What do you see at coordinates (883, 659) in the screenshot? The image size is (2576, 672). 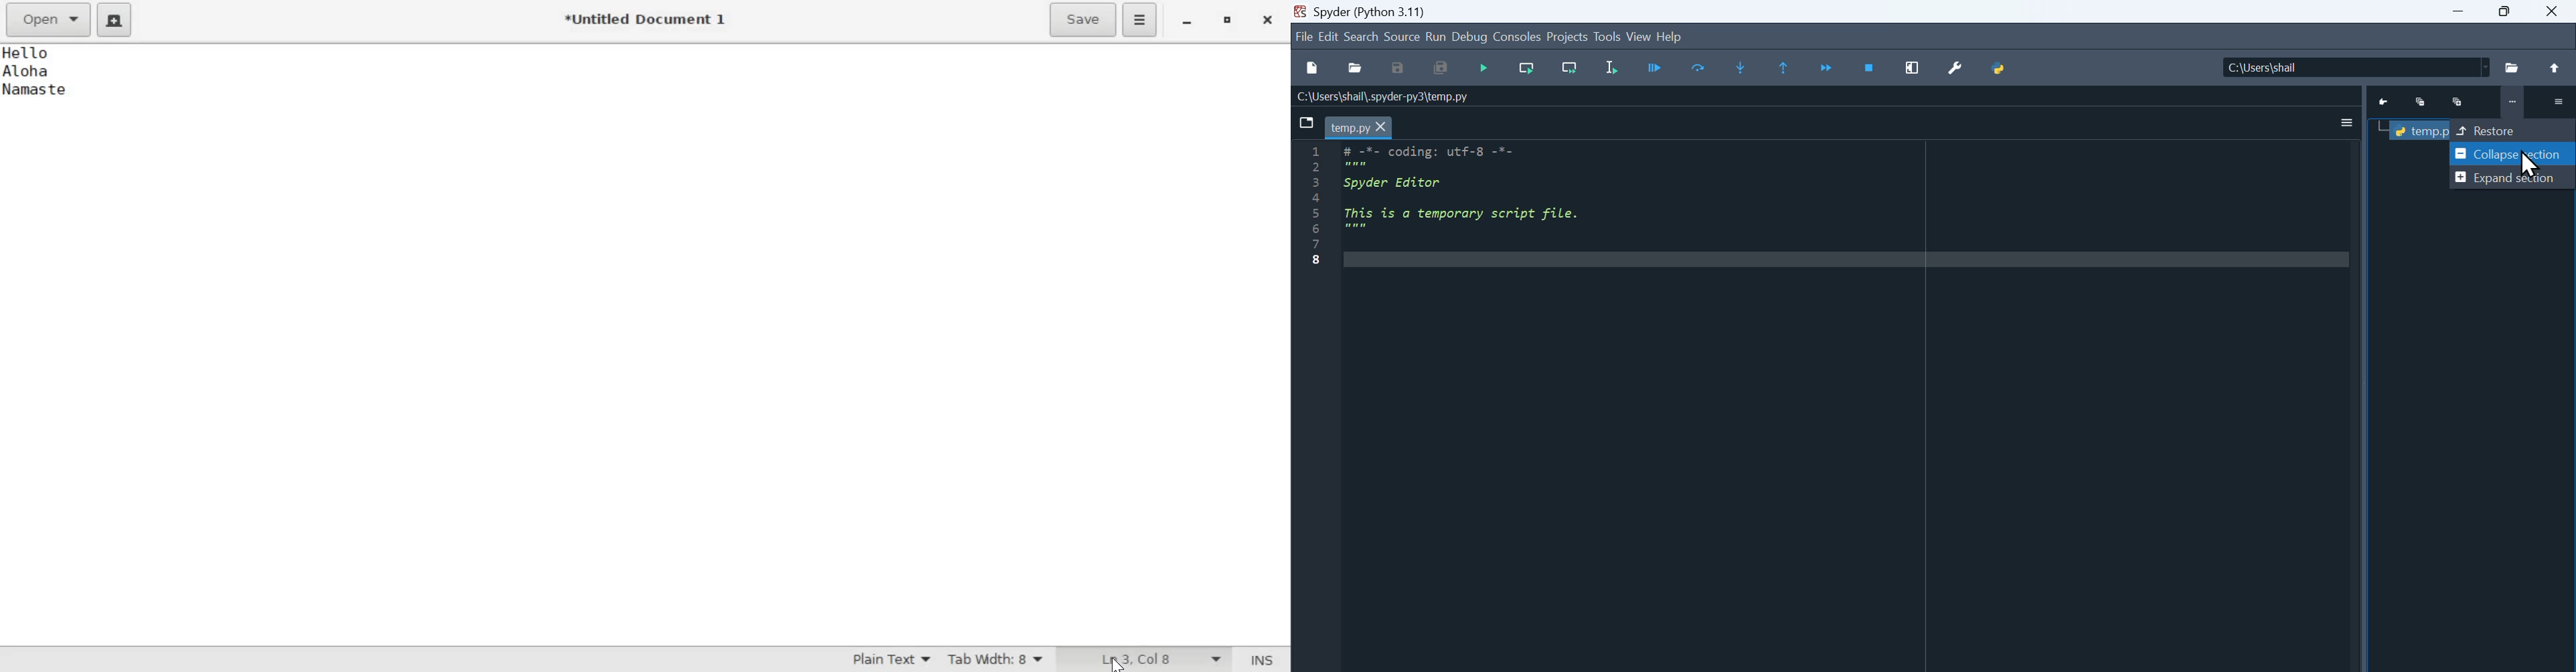 I see `Syntax Mode` at bounding box center [883, 659].